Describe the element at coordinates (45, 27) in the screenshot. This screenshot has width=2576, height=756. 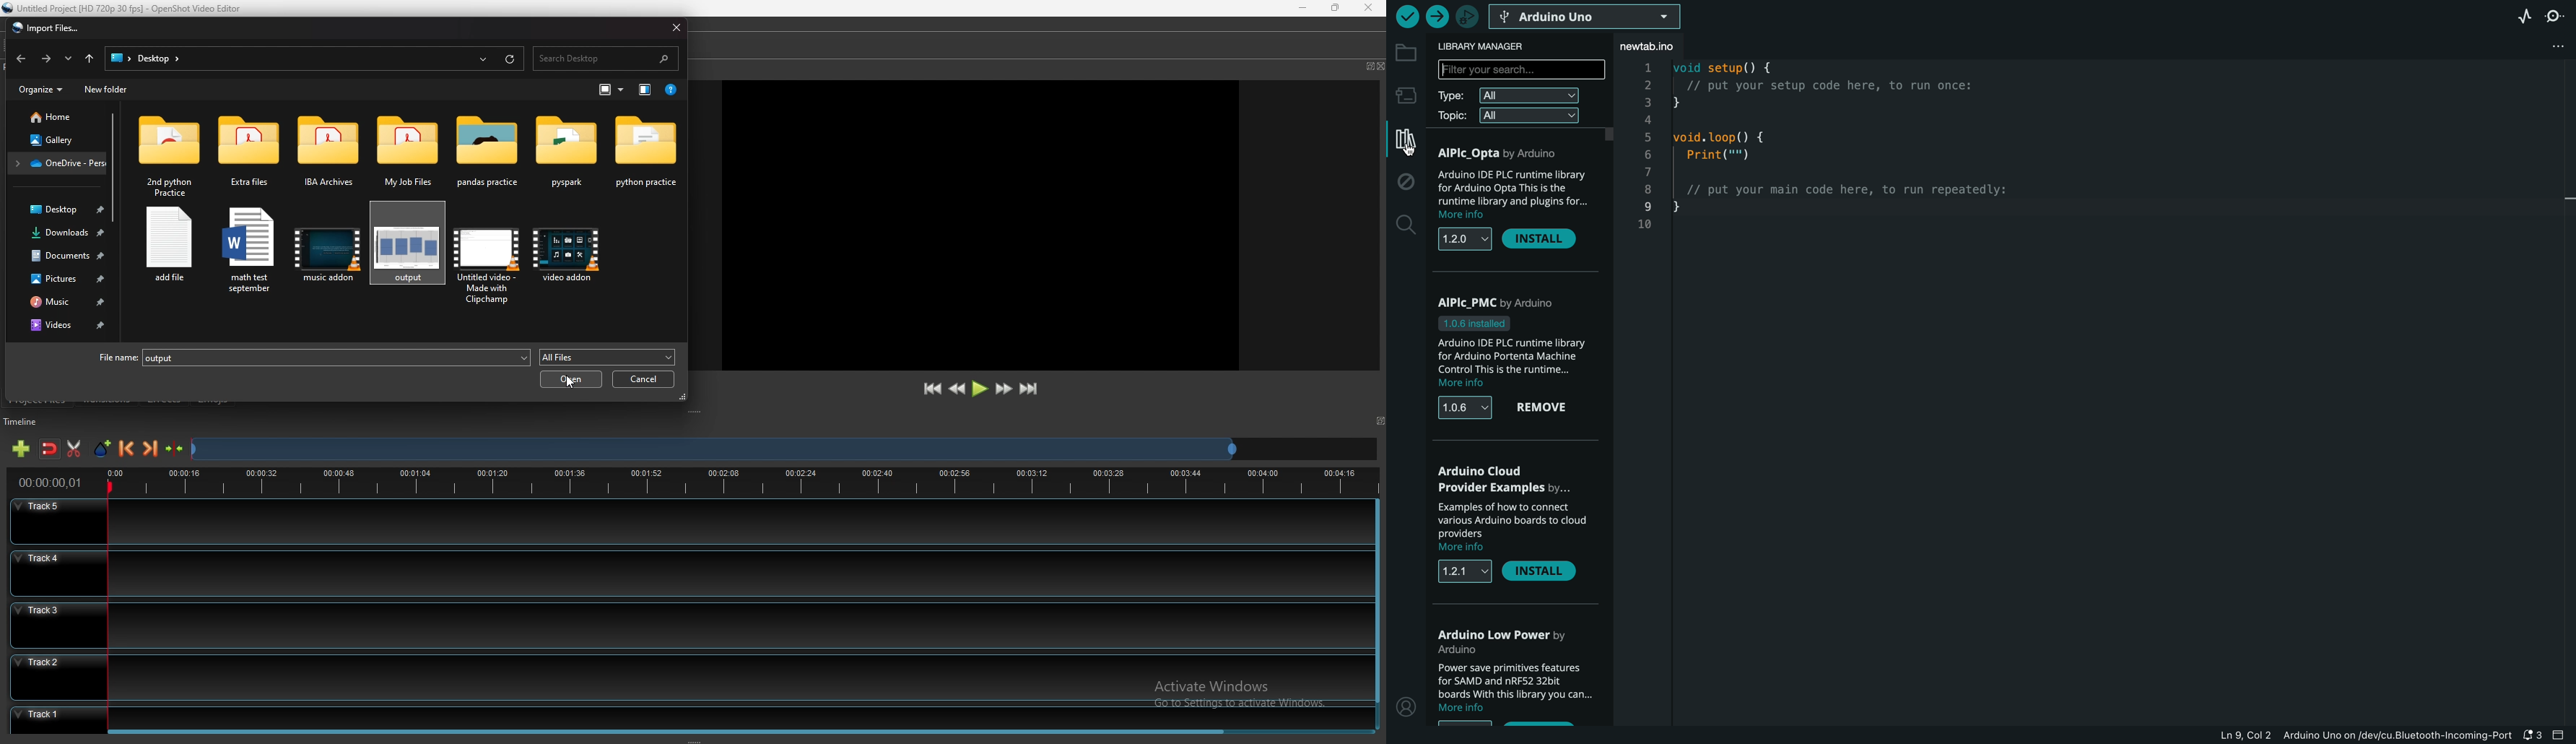
I see `import files` at that location.